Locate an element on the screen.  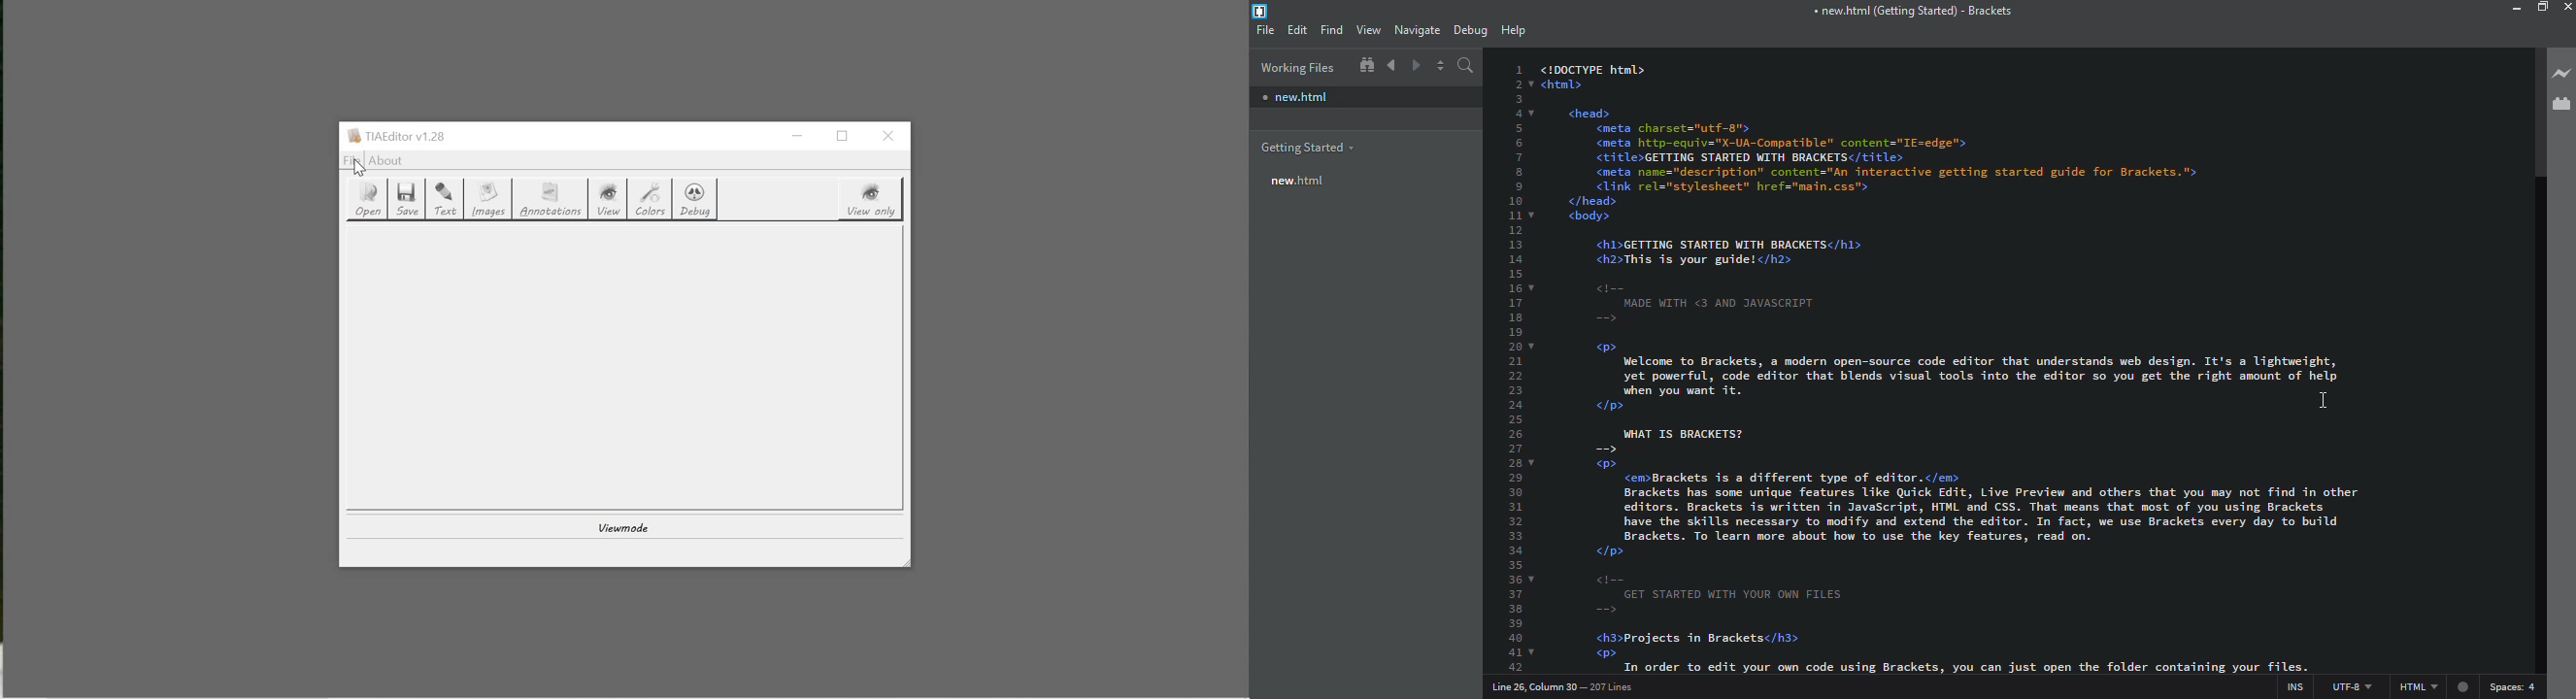
view is located at coordinates (1368, 29).